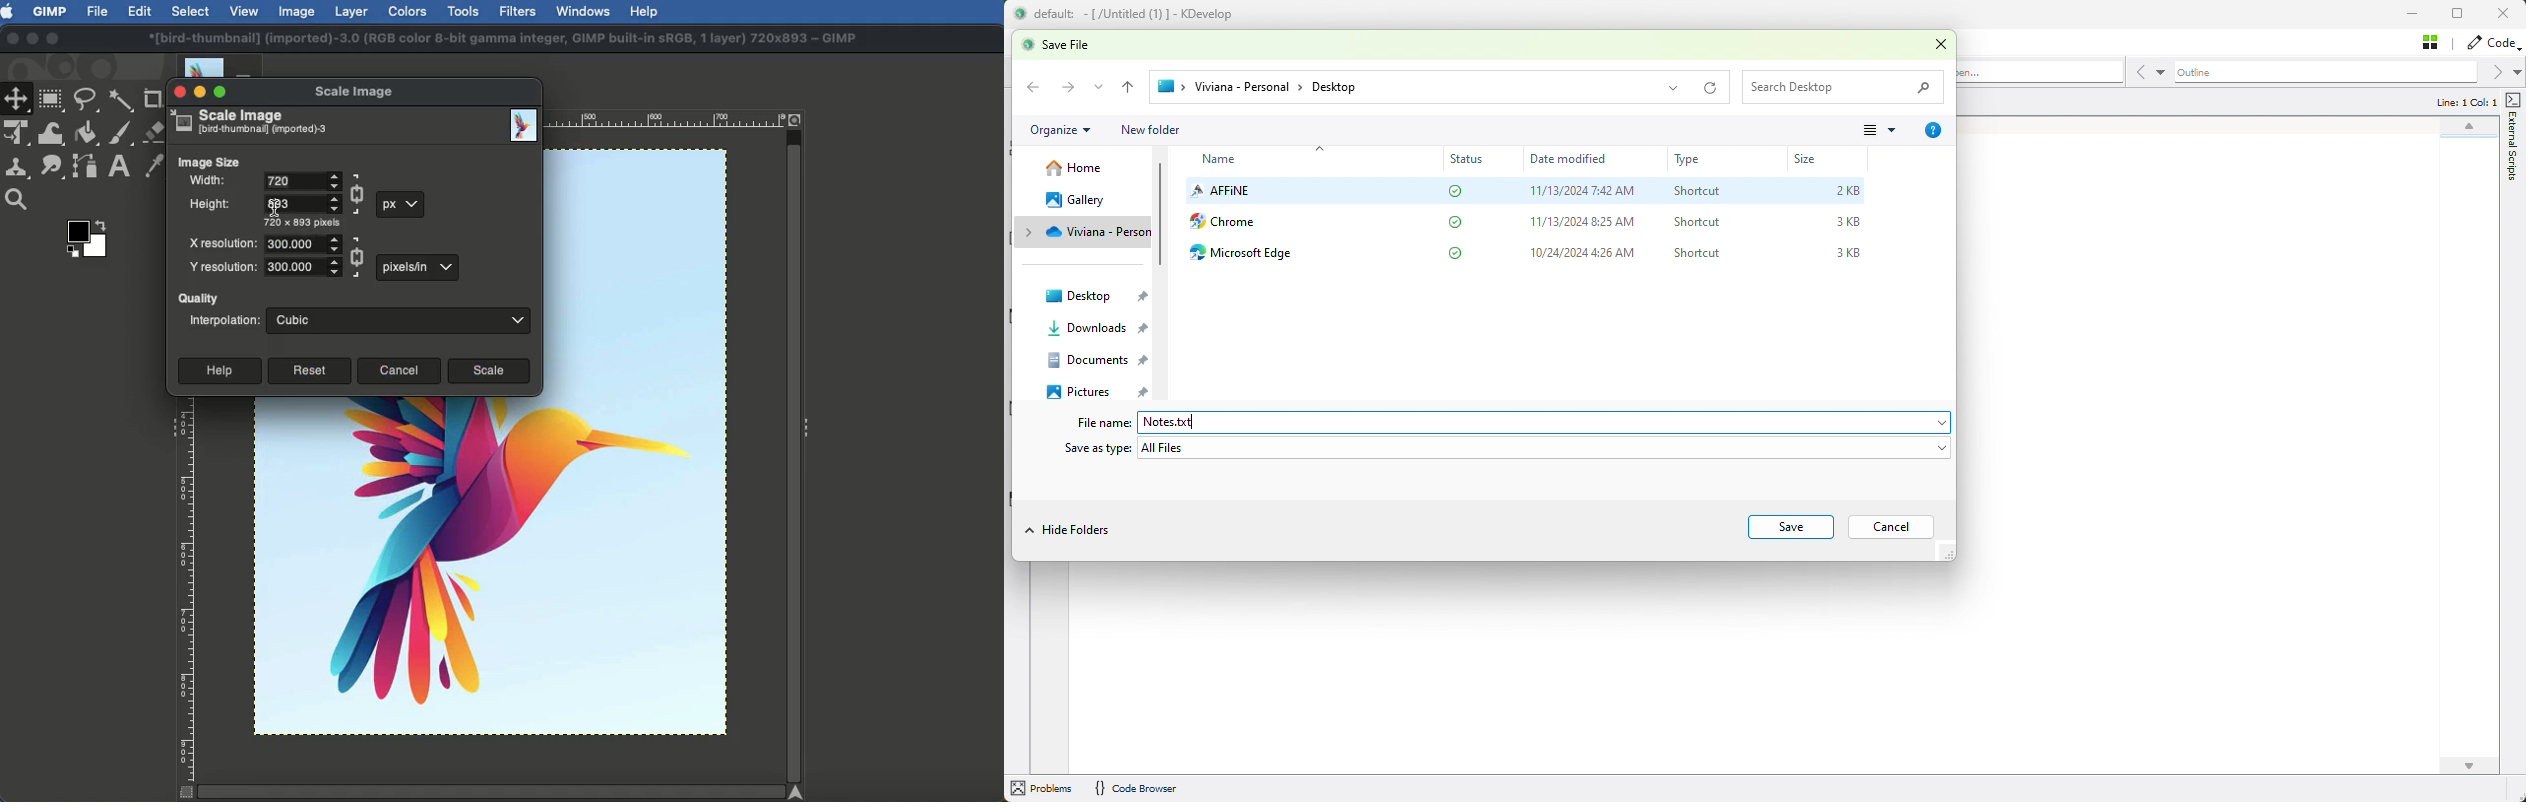 The height and width of the screenshot is (812, 2548). Describe the element at coordinates (52, 132) in the screenshot. I see `Warp transformation` at that location.